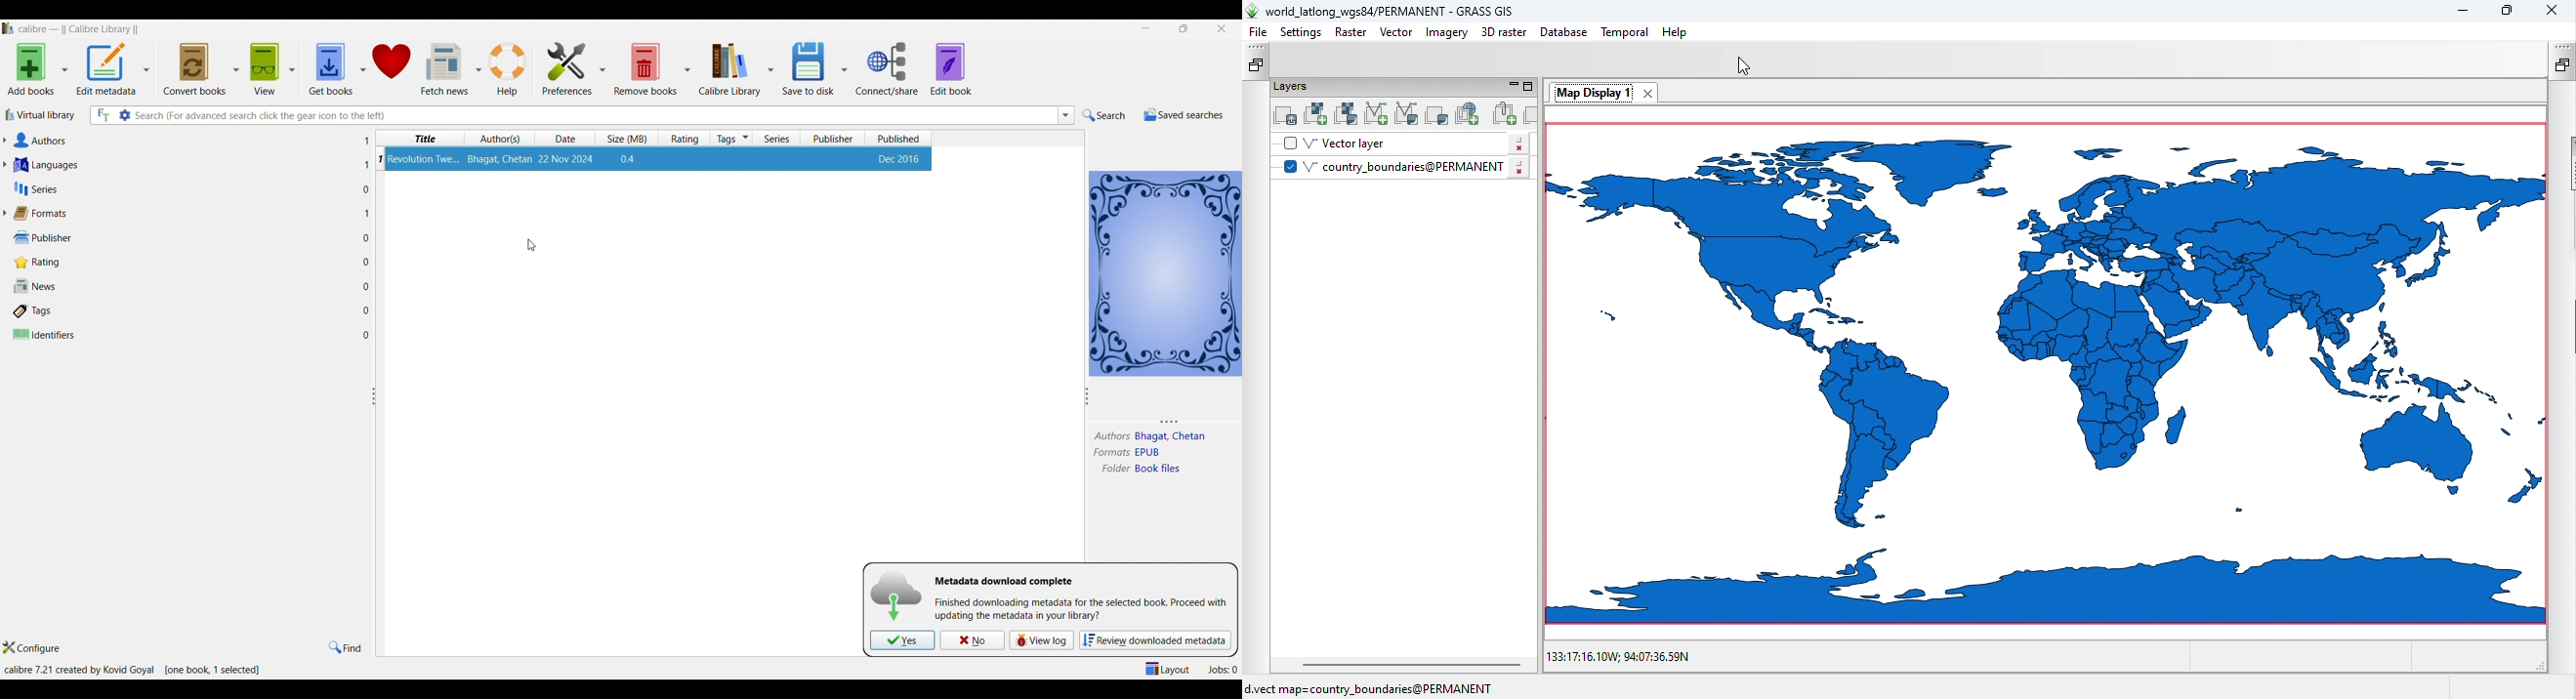 The image size is (2576, 700). Describe the element at coordinates (368, 334) in the screenshot. I see `0` at that location.